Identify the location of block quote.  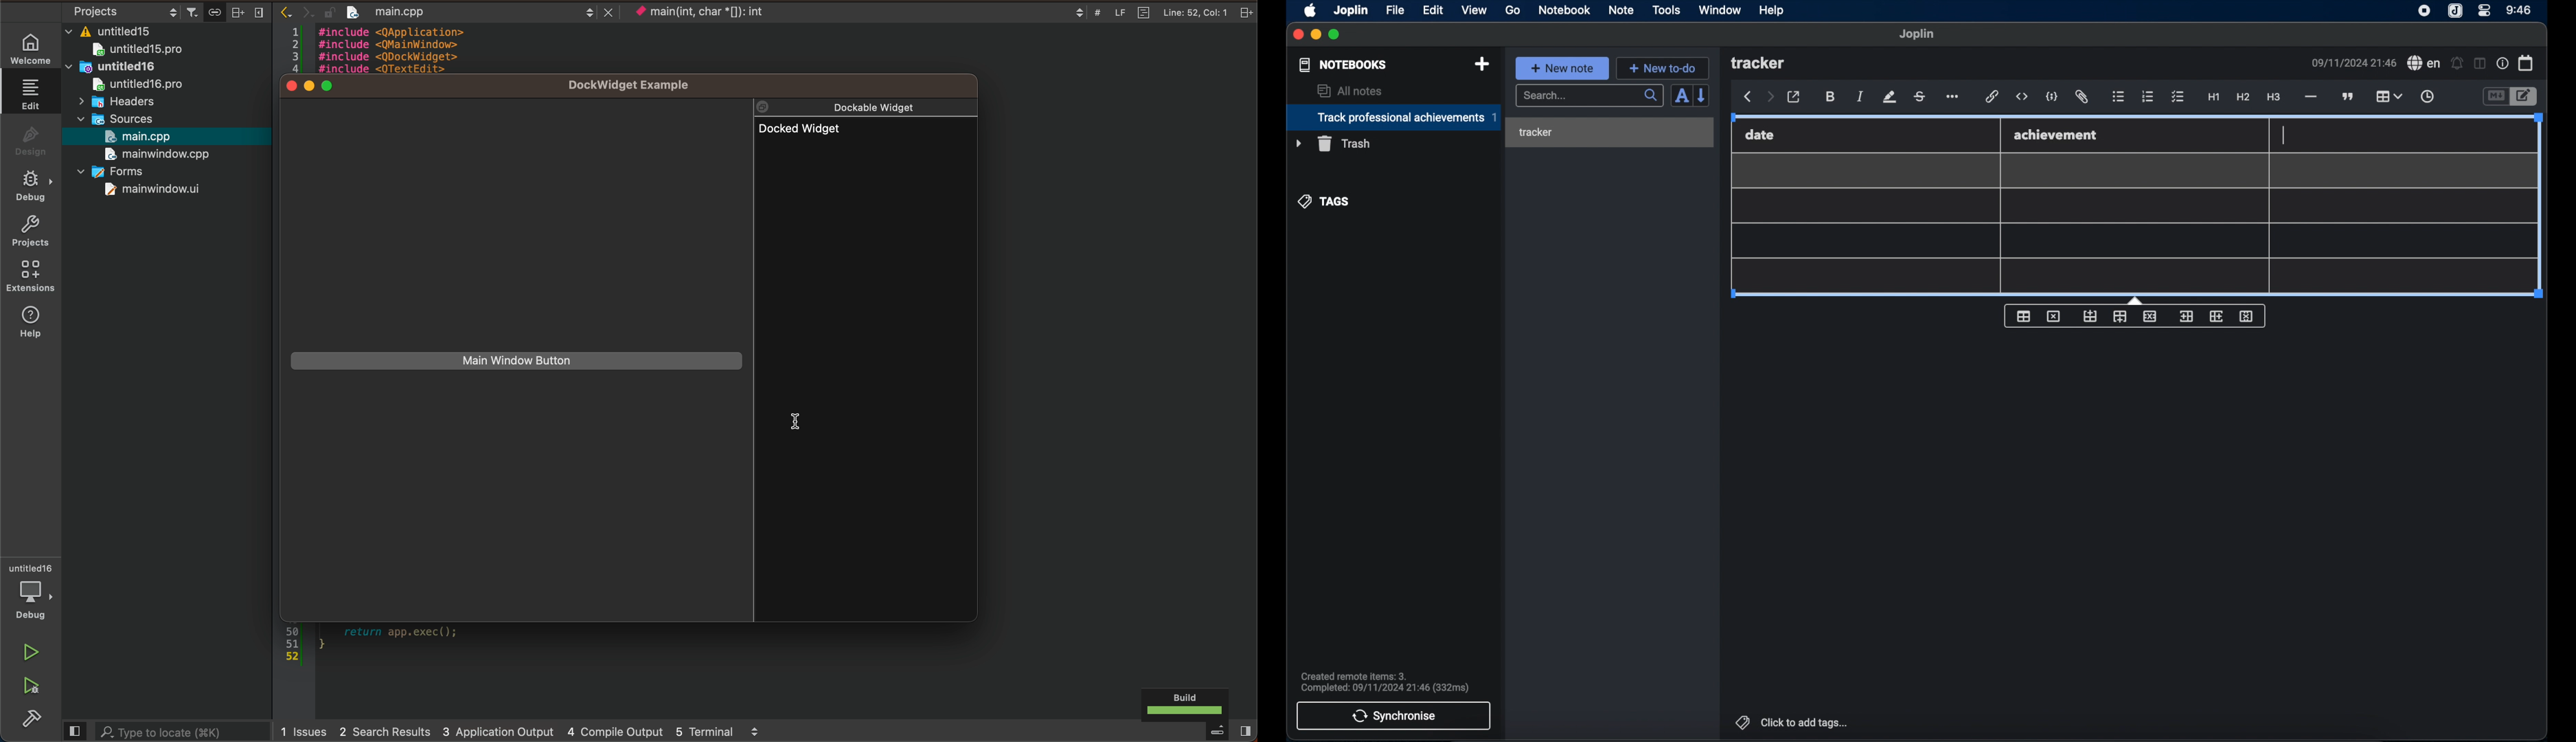
(2349, 96).